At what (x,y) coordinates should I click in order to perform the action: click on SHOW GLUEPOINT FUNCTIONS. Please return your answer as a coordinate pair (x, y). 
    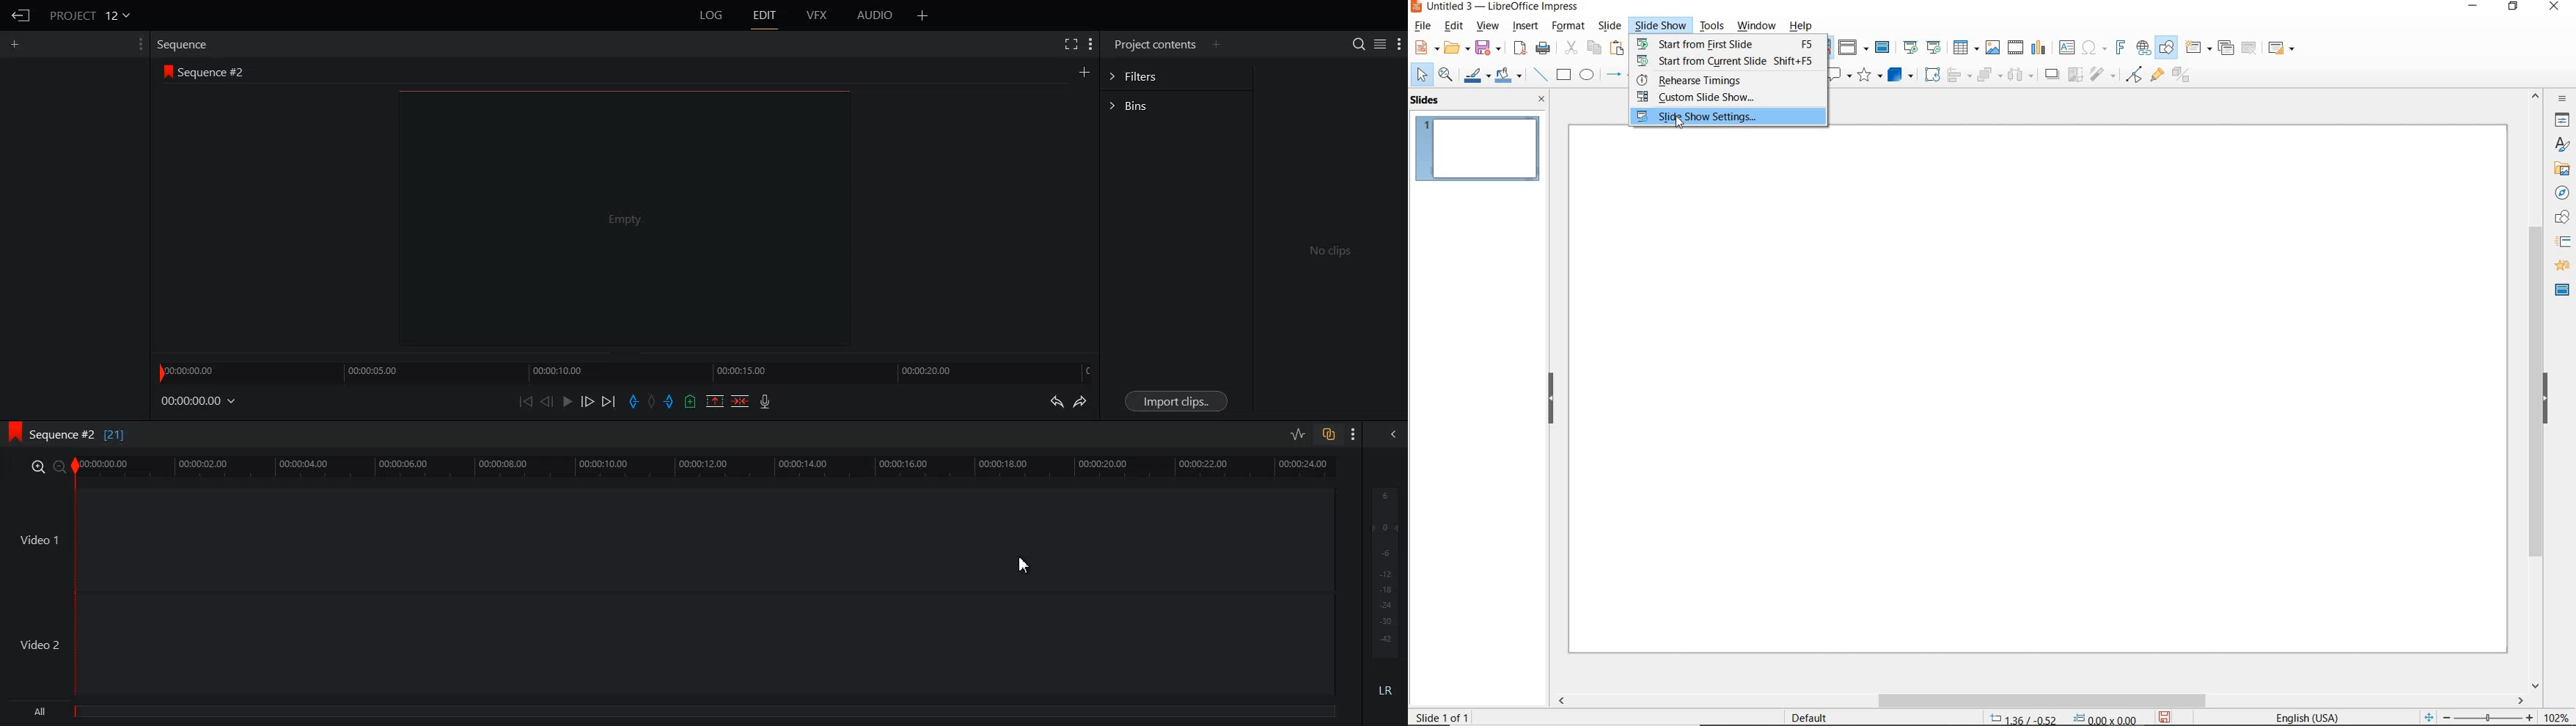
    Looking at the image, I should click on (2157, 75).